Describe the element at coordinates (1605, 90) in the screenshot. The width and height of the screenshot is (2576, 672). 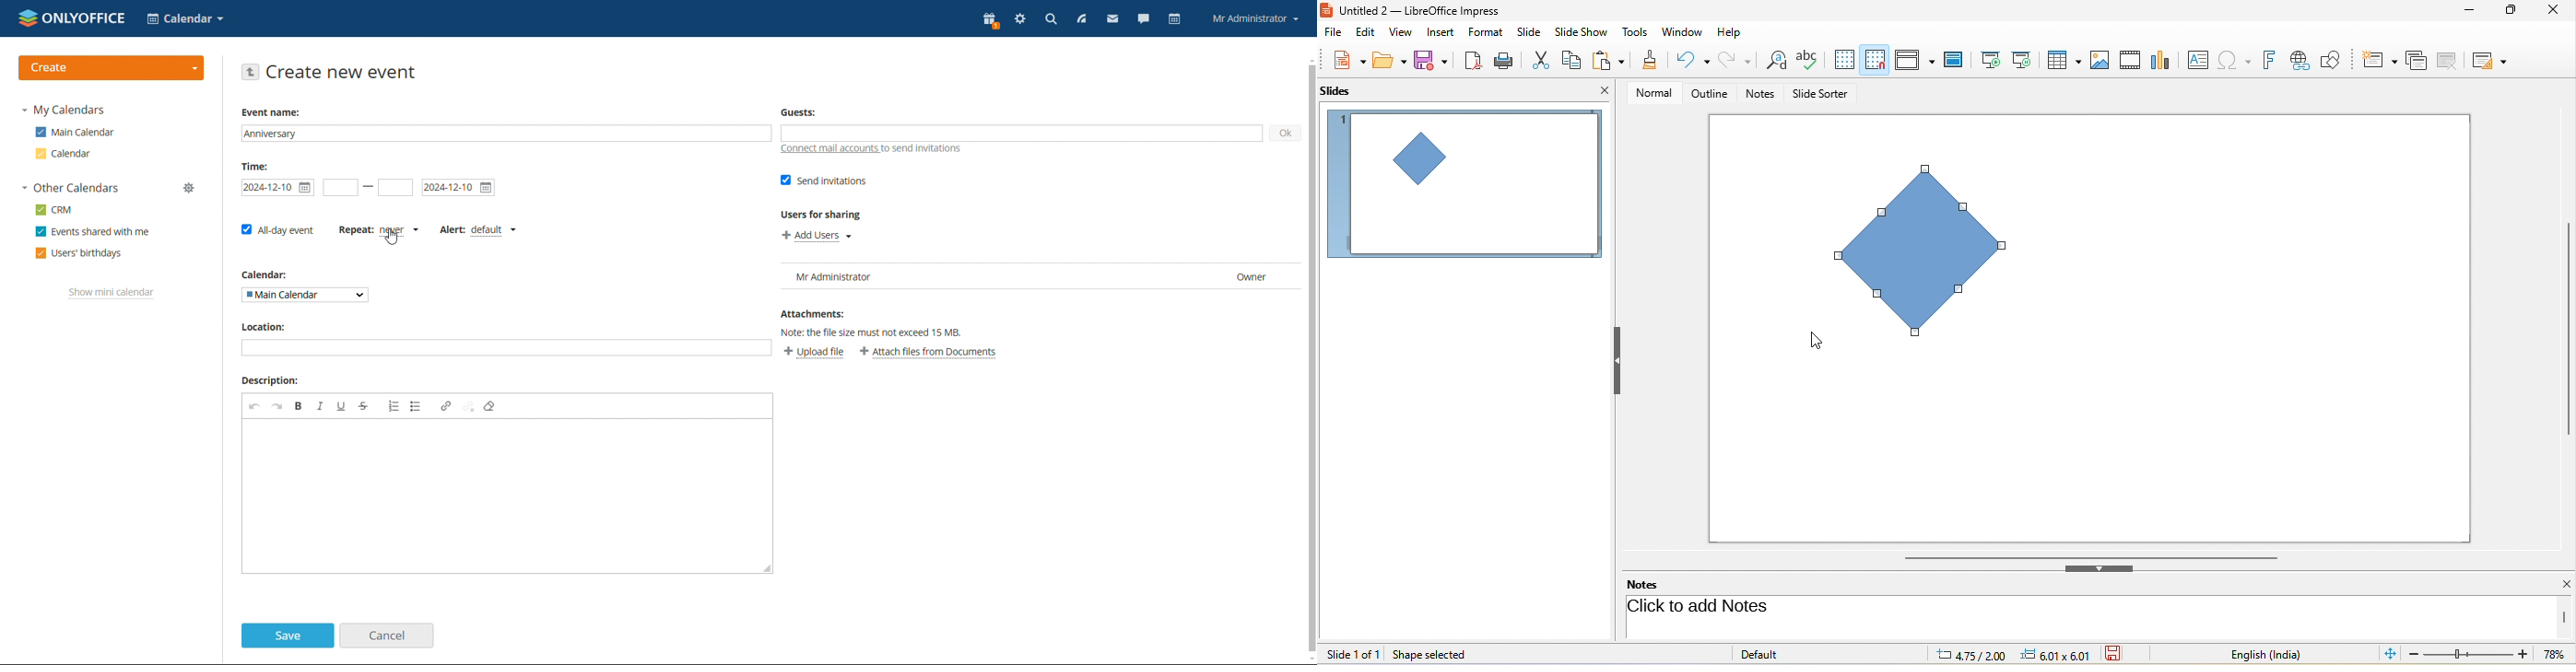
I see `close` at that location.